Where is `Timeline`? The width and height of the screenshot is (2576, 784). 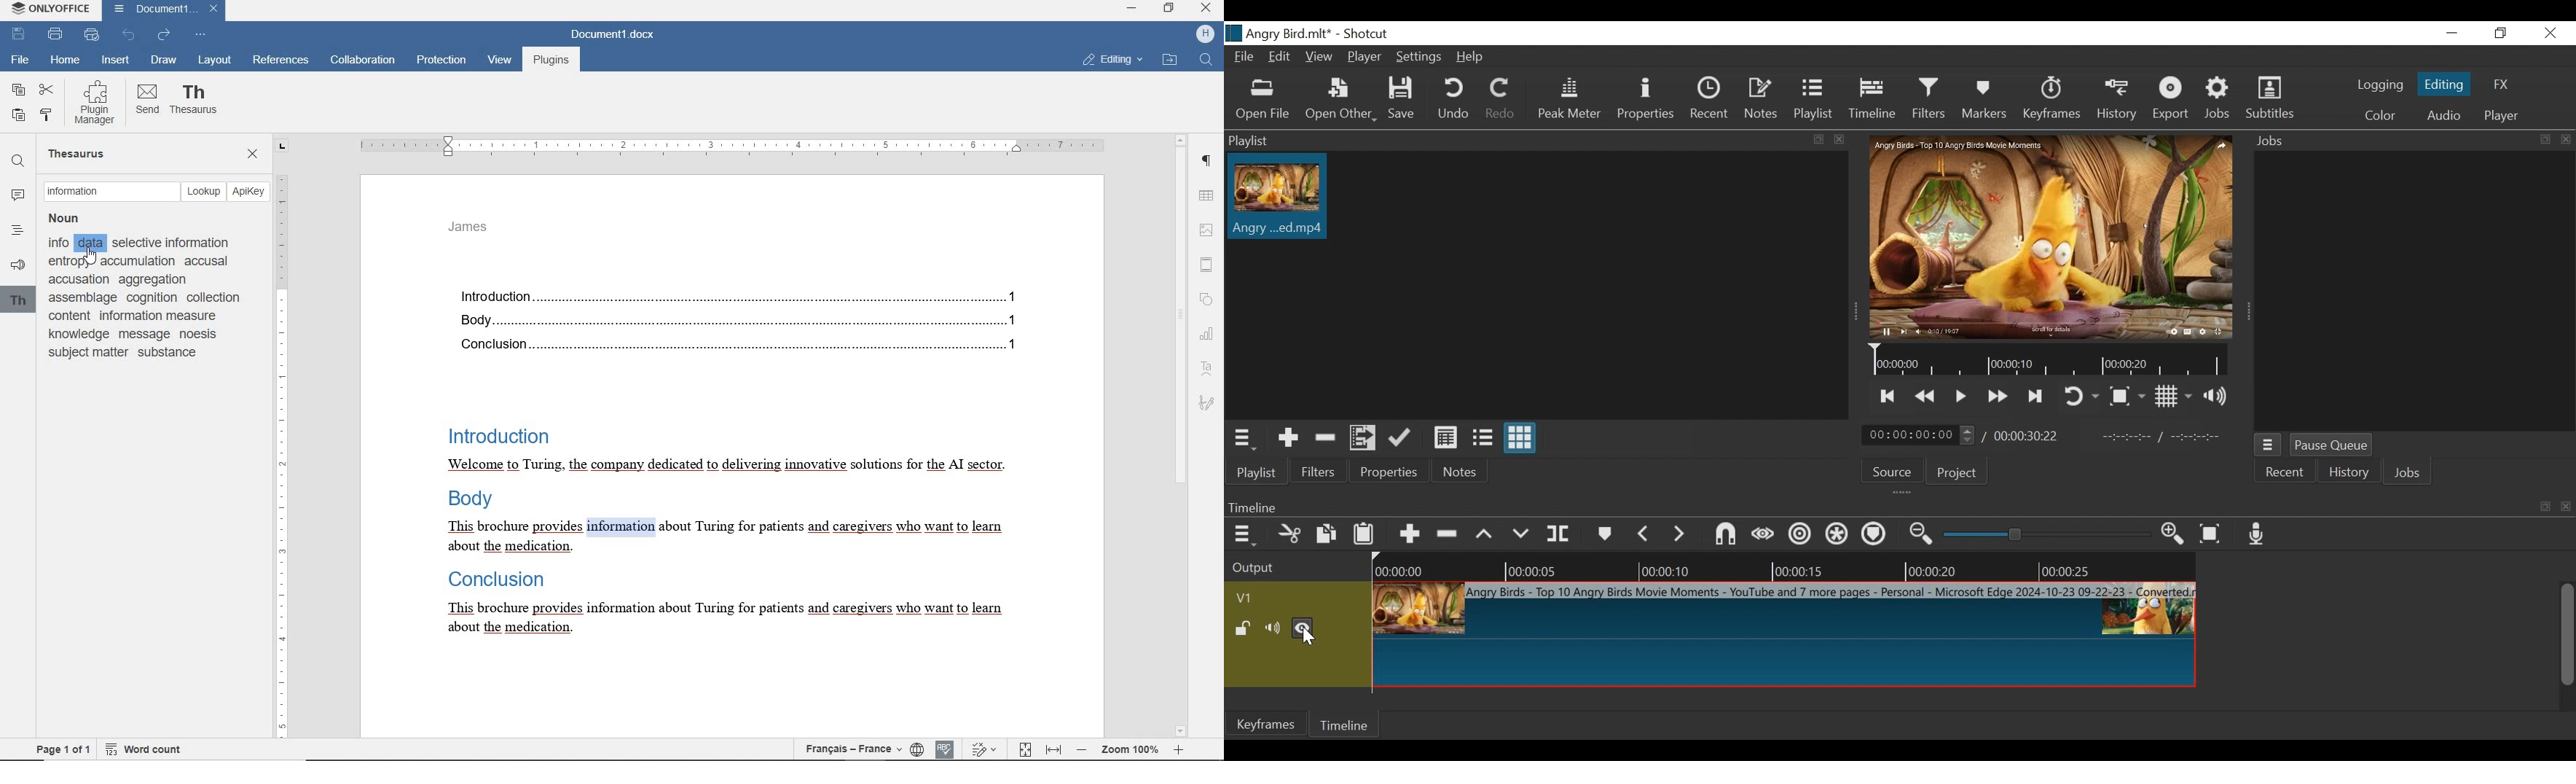
Timeline is located at coordinates (1872, 99).